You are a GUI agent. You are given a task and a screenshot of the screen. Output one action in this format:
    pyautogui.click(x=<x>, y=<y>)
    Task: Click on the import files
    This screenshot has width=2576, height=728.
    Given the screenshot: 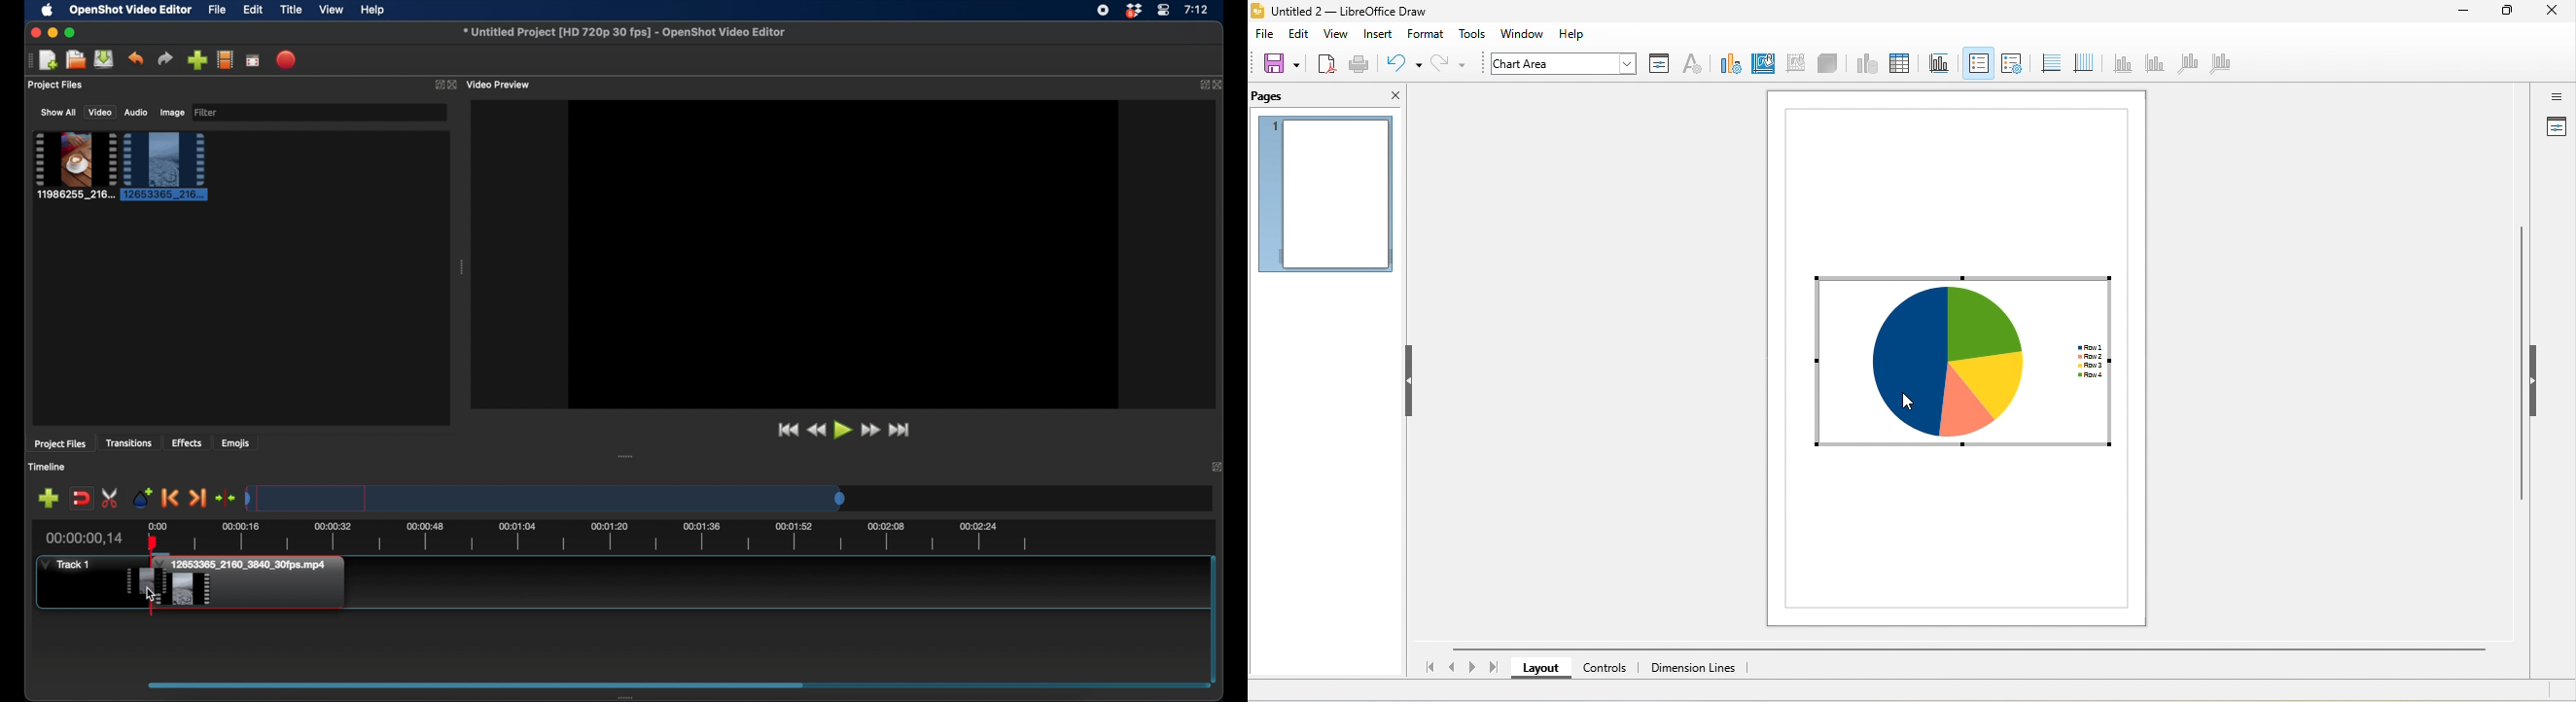 What is the action you would take?
    pyautogui.click(x=198, y=60)
    